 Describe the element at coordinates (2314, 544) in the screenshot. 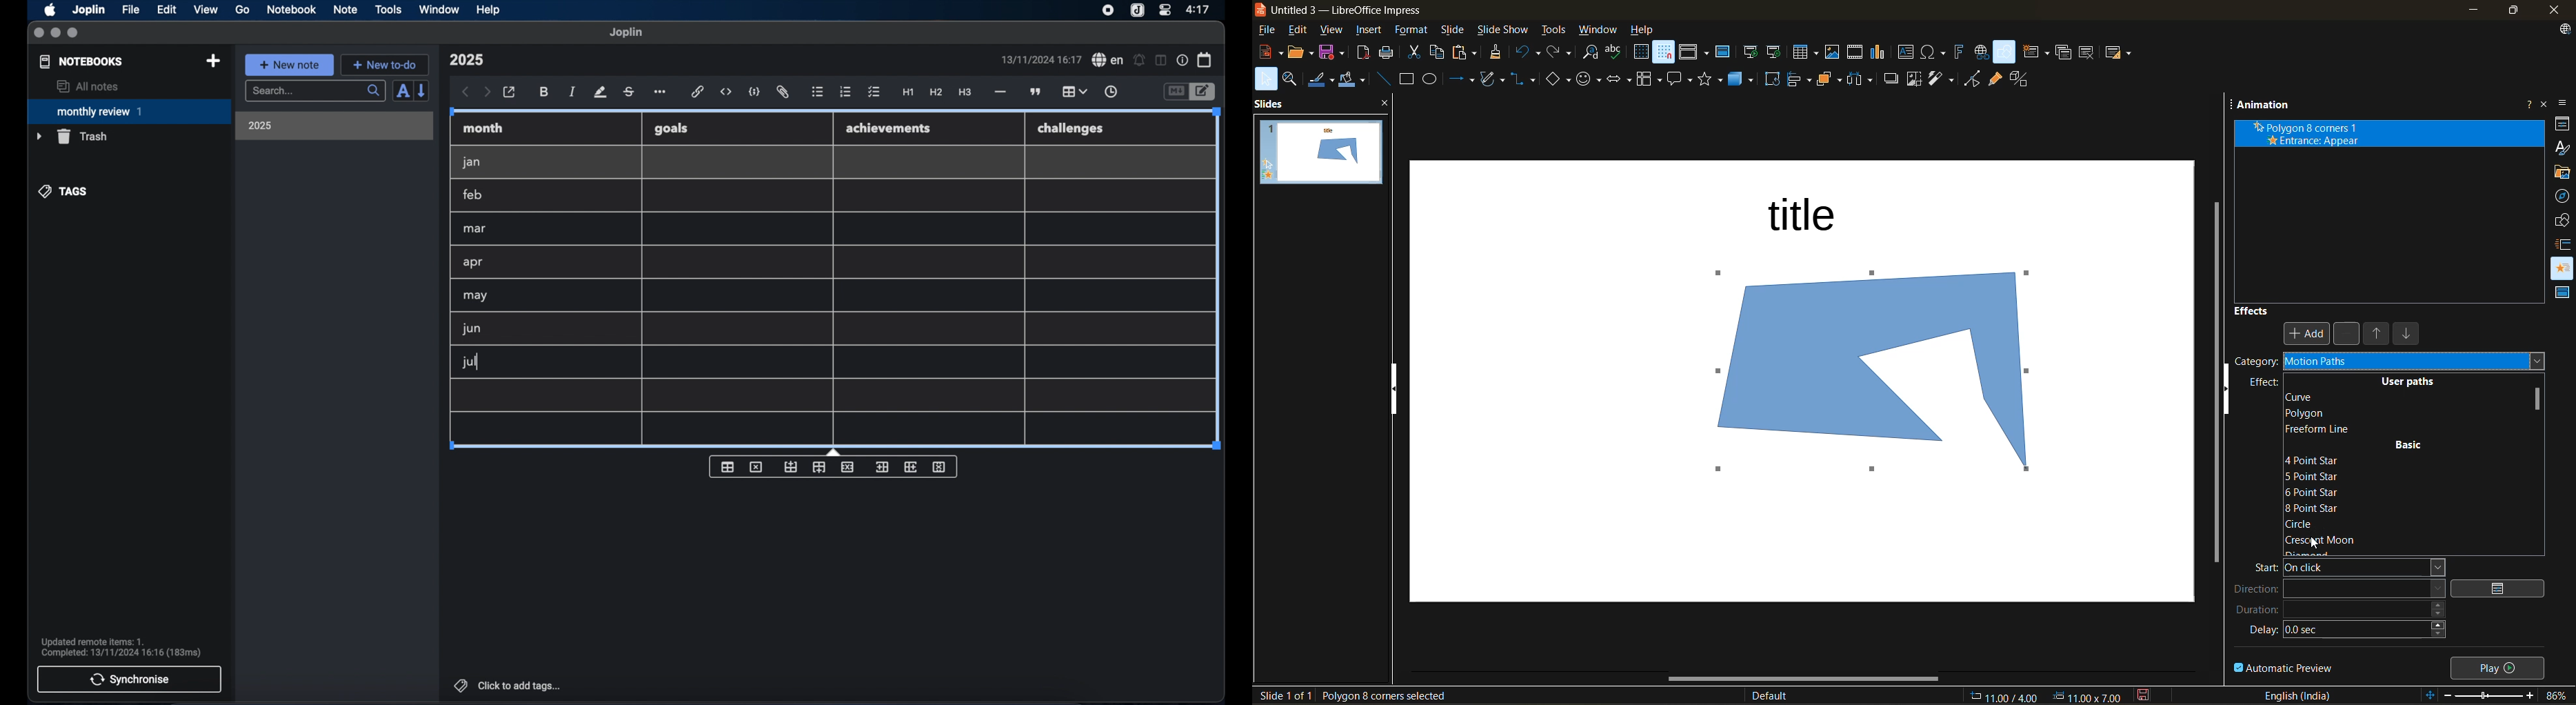

I see `cursor` at that location.